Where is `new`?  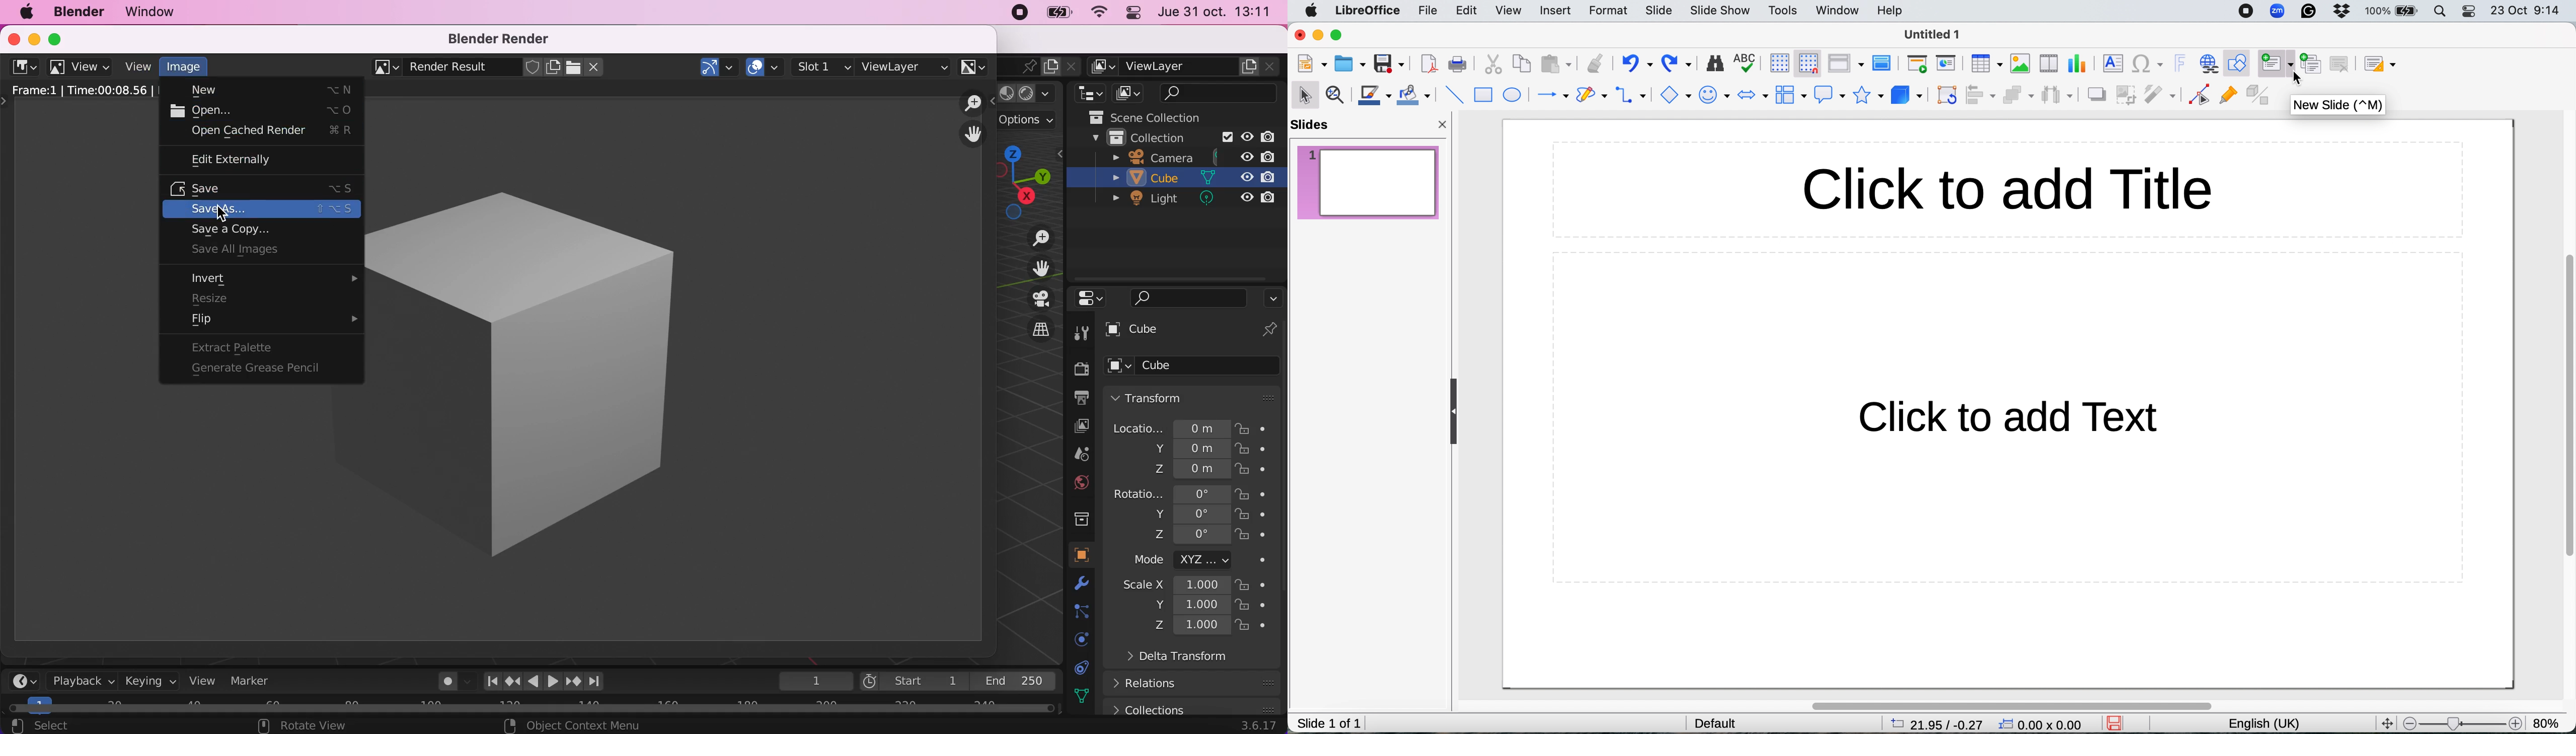 new is located at coordinates (267, 91).